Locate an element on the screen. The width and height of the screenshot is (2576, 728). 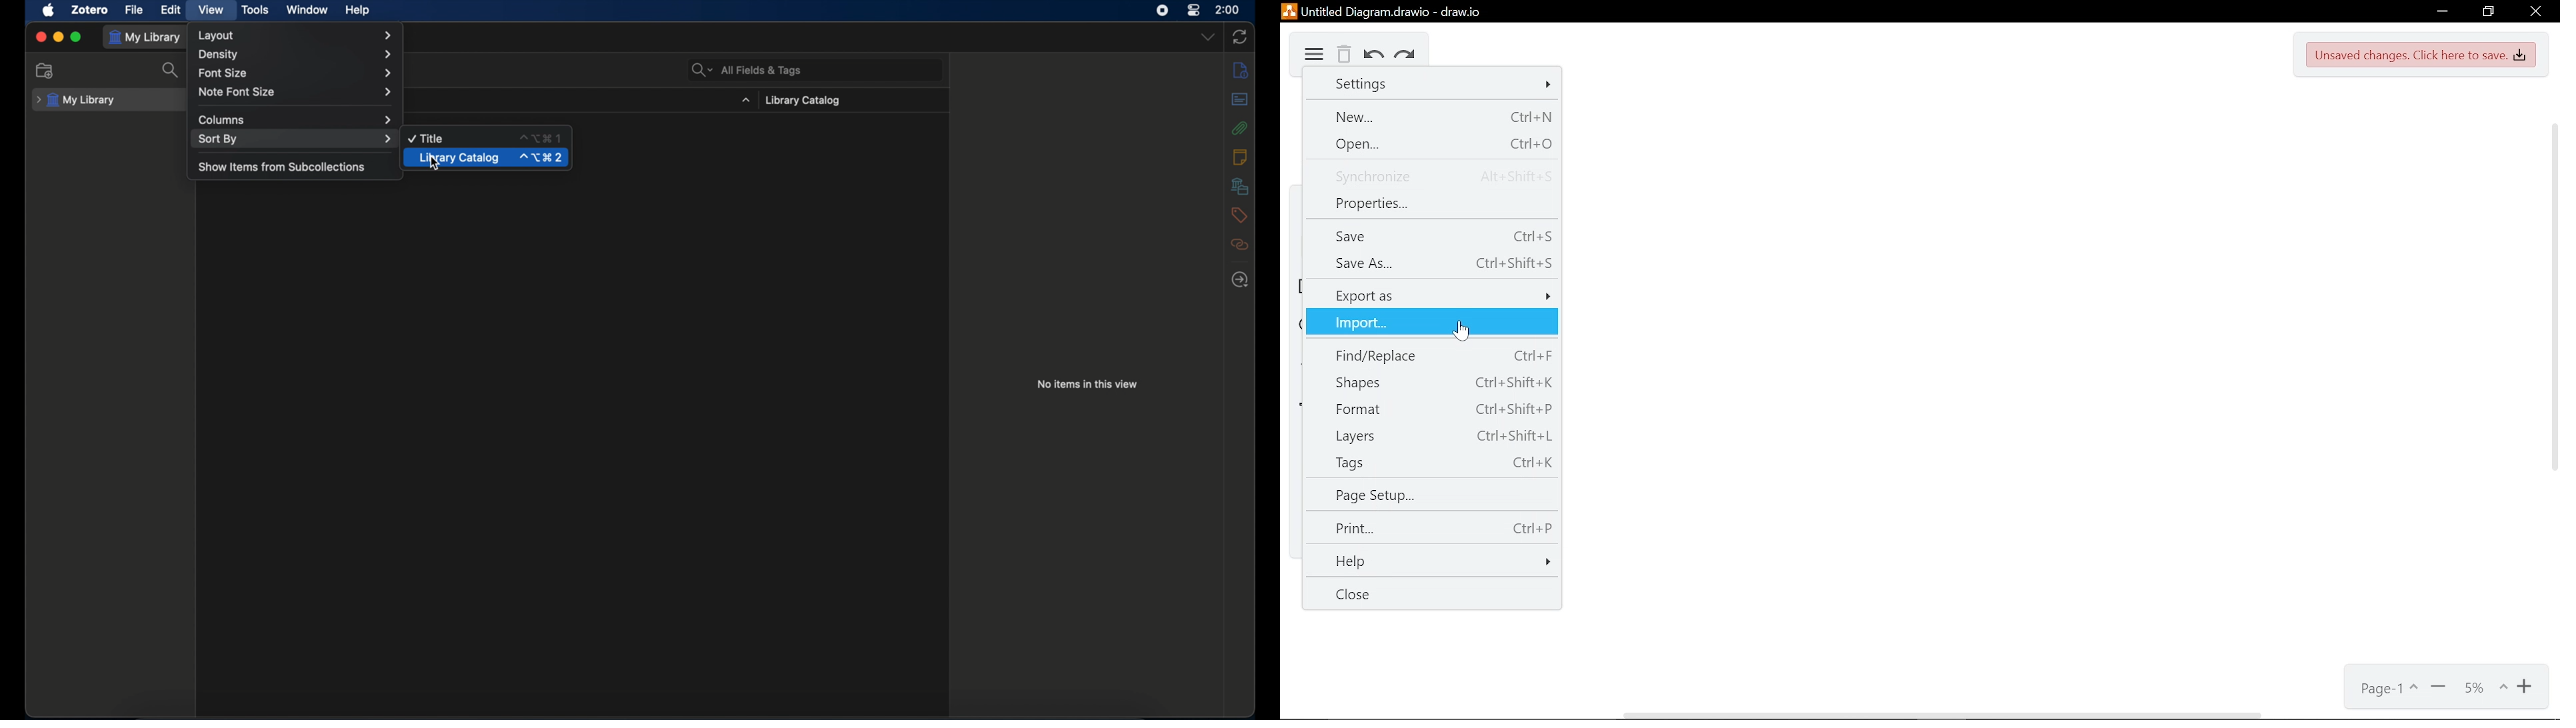
no items in this view is located at coordinates (1087, 384).